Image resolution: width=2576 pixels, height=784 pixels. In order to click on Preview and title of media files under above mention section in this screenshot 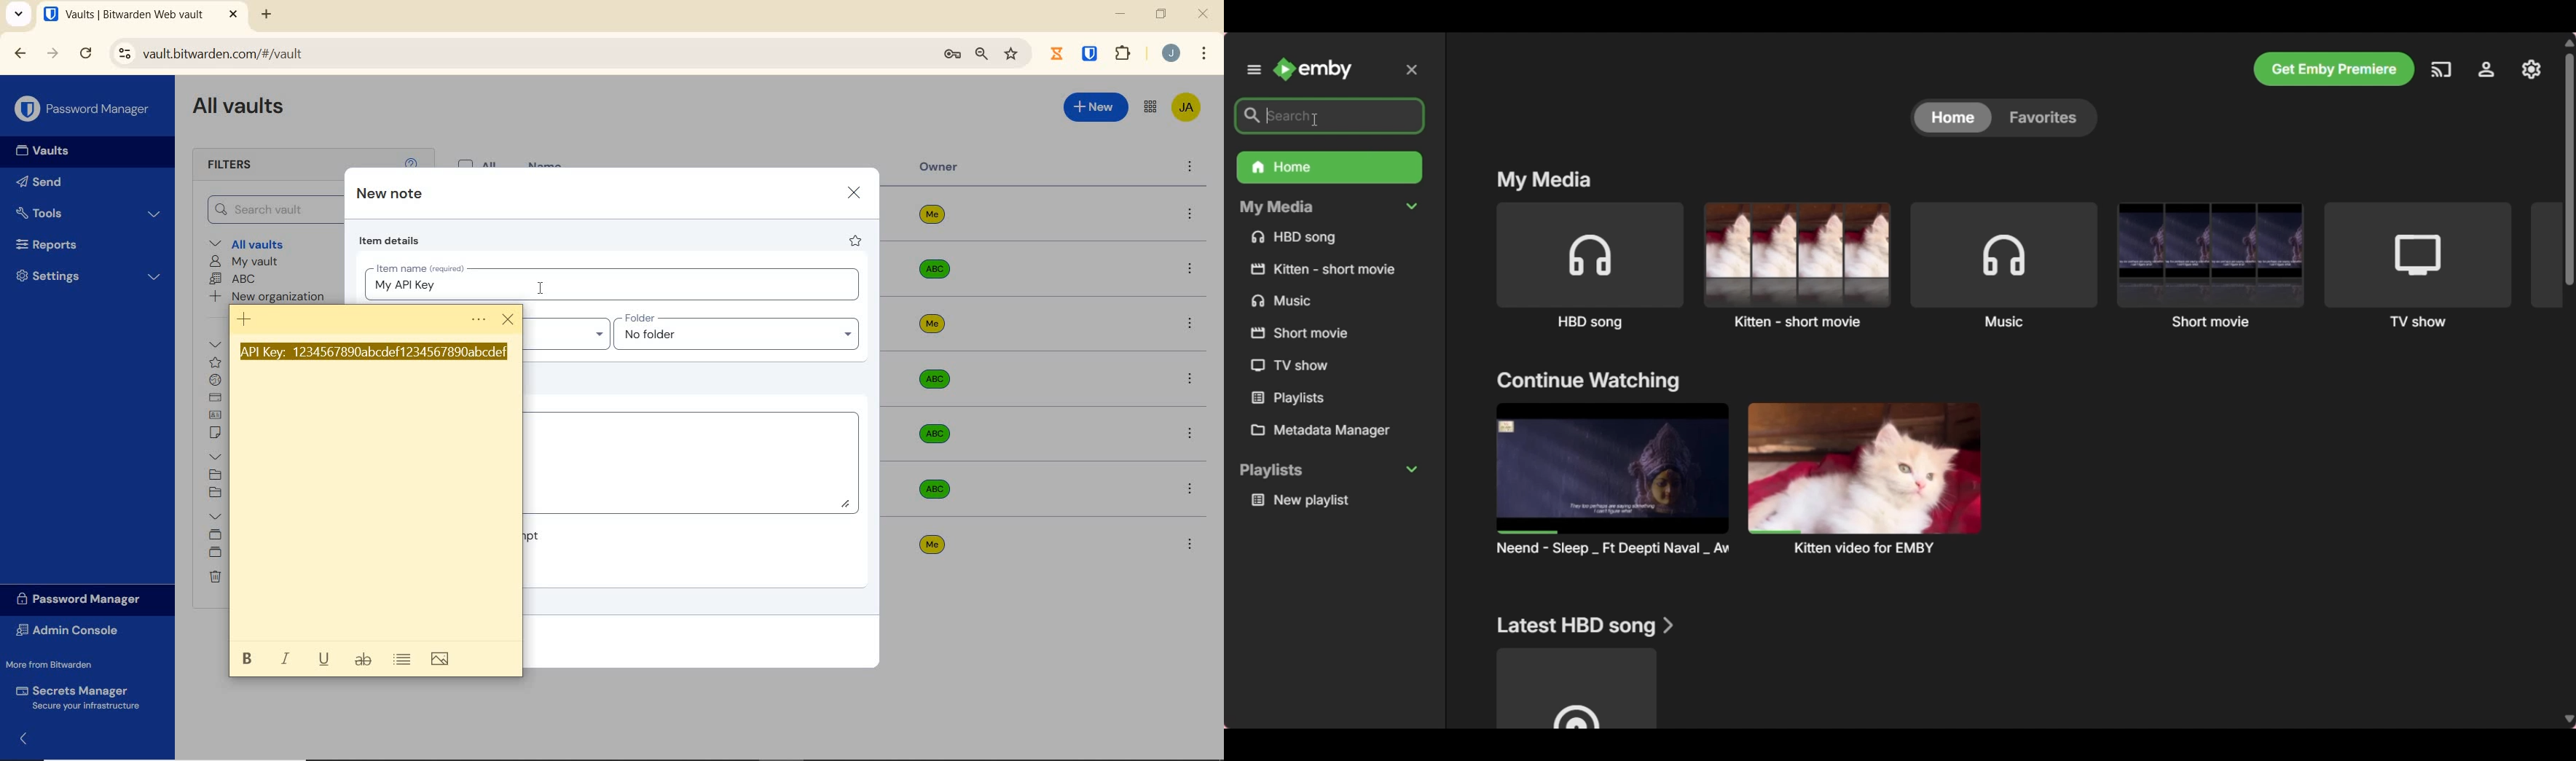, I will do `click(1612, 479)`.